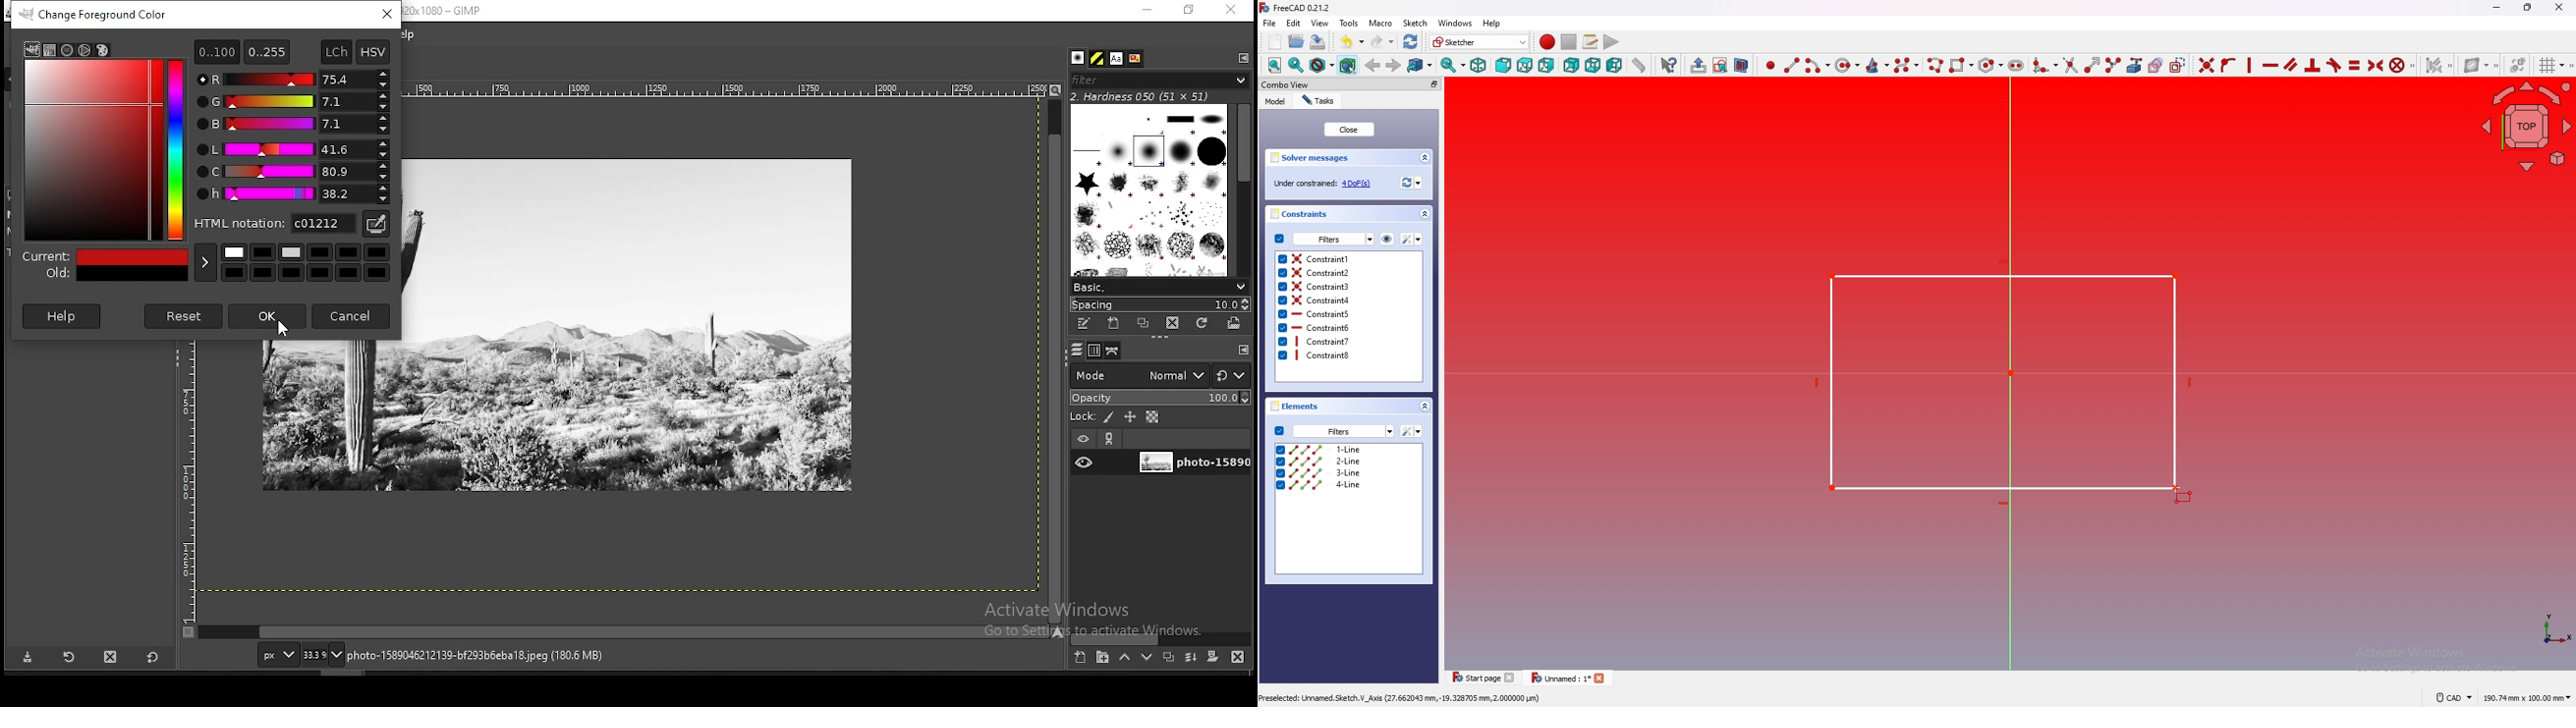 The height and width of the screenshot is (728, 2576). Describe the element at coordinates (1612, 42) in the screenshot. I see `execute macro` at that location.